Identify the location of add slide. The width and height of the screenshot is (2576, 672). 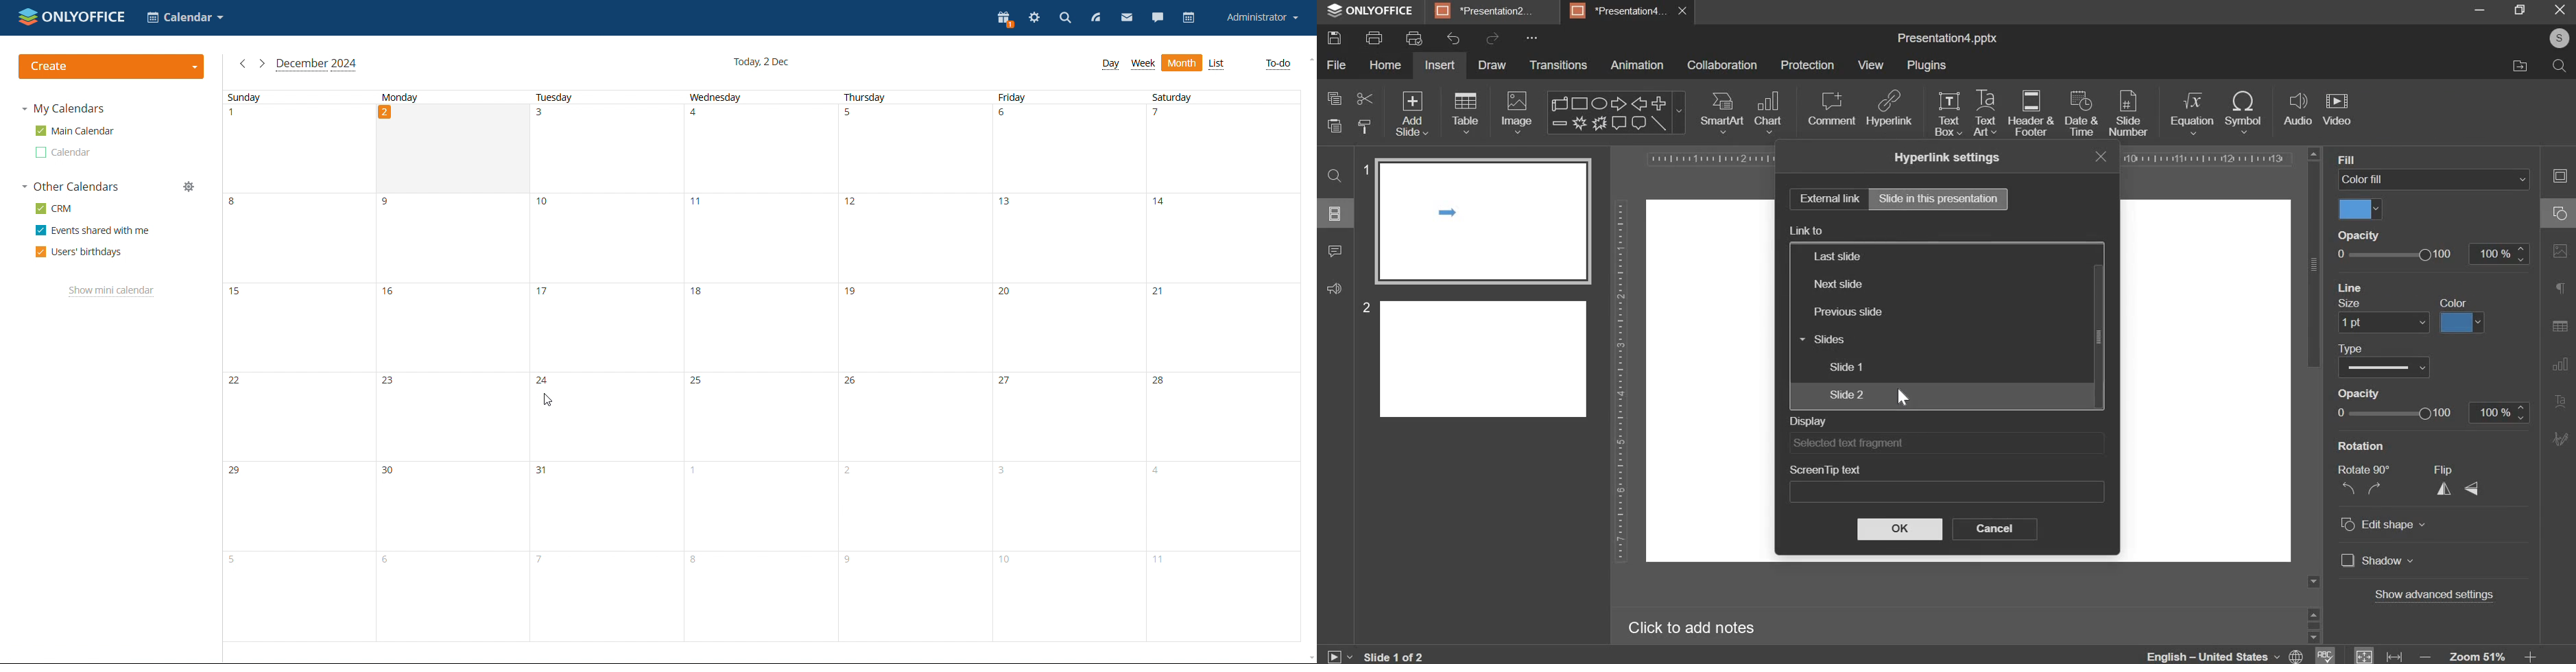
(1412, 113).